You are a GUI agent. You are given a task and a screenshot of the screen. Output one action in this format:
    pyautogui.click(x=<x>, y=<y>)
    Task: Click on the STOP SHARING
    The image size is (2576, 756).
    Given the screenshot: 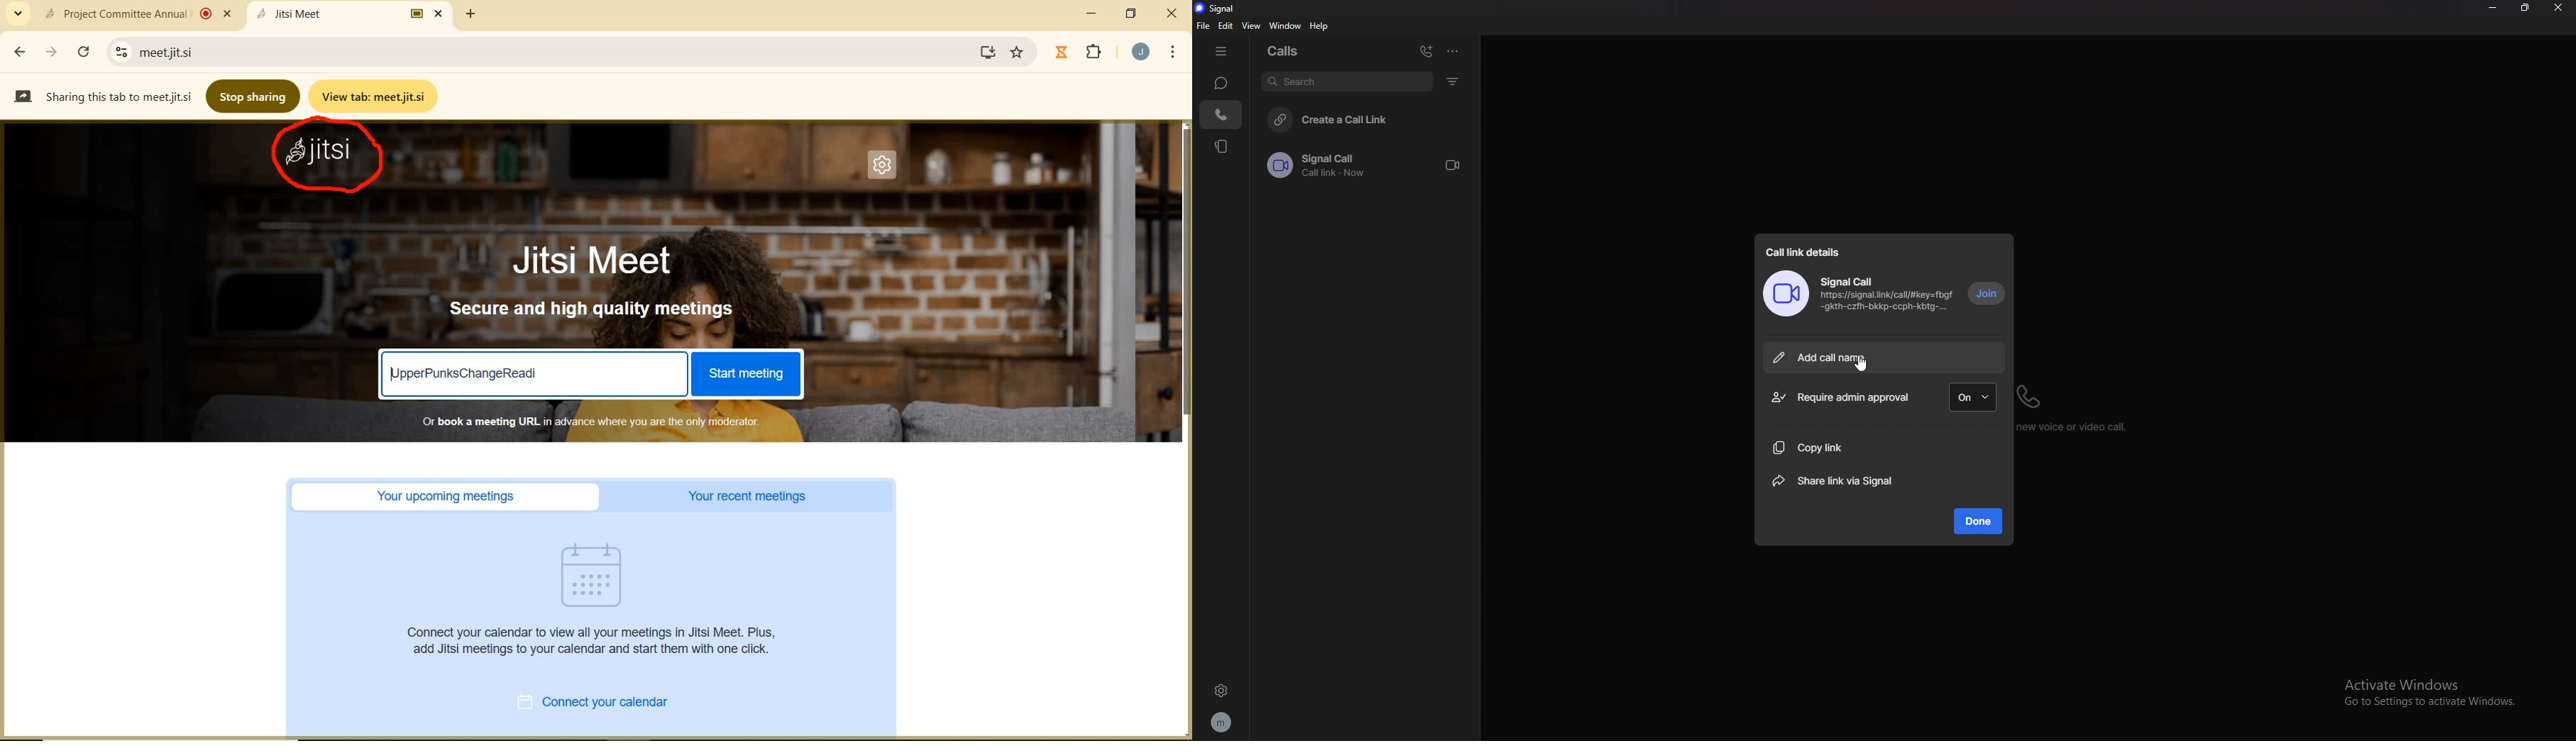 What is the action you would take?
    pyautogui.click(x=254, y=95)
    